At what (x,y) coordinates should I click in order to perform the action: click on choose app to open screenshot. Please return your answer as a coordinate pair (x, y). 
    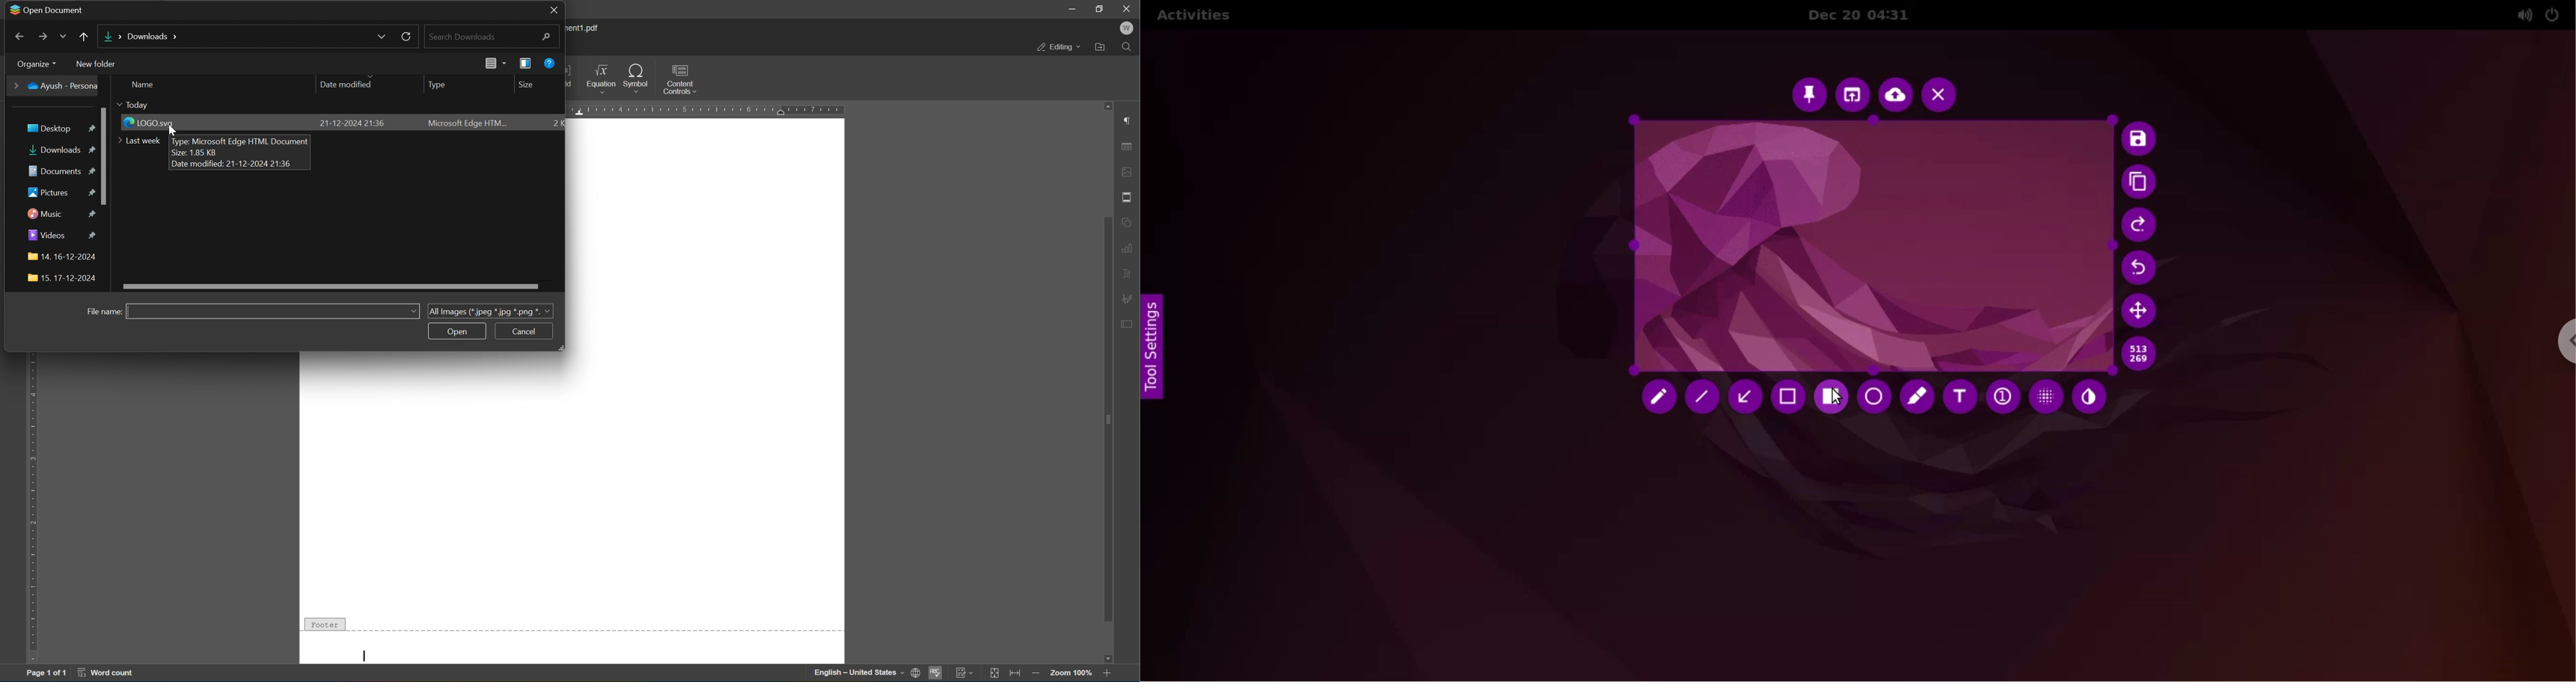
    Looking at the image, I should click on (1851, 93).